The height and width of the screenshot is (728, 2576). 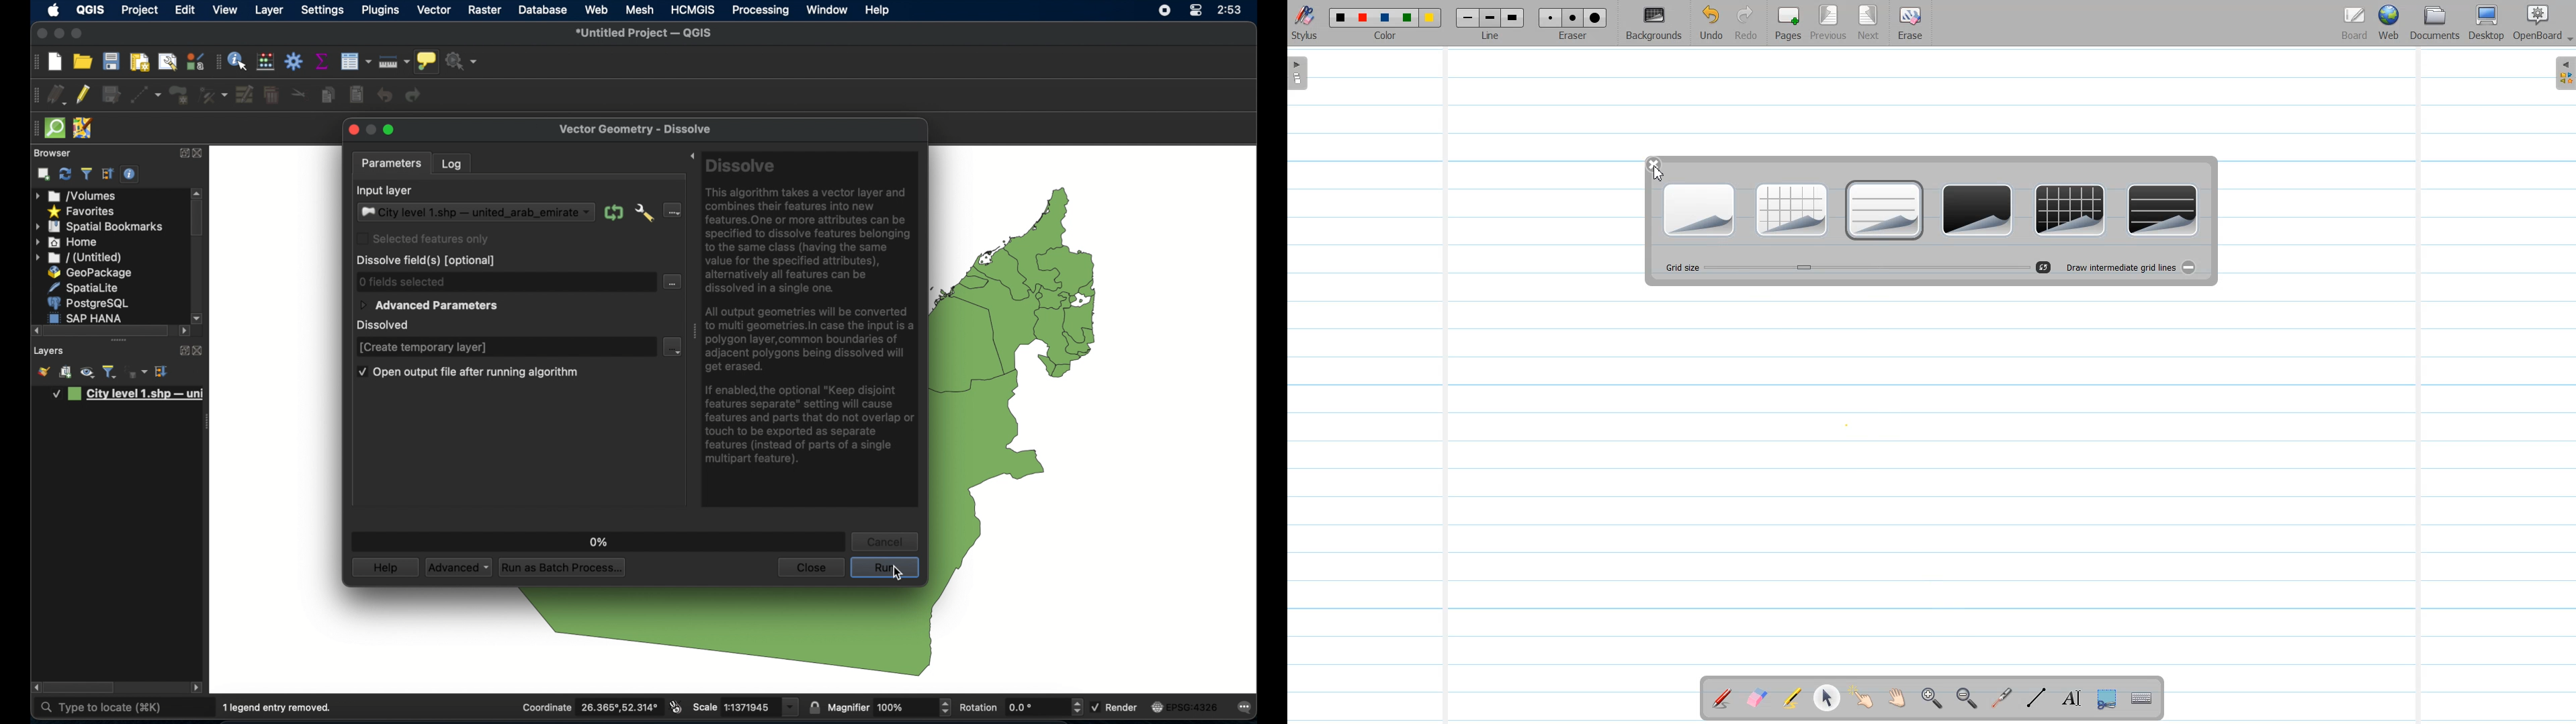 I want to click on show map tips, so click(x=429, y=62).